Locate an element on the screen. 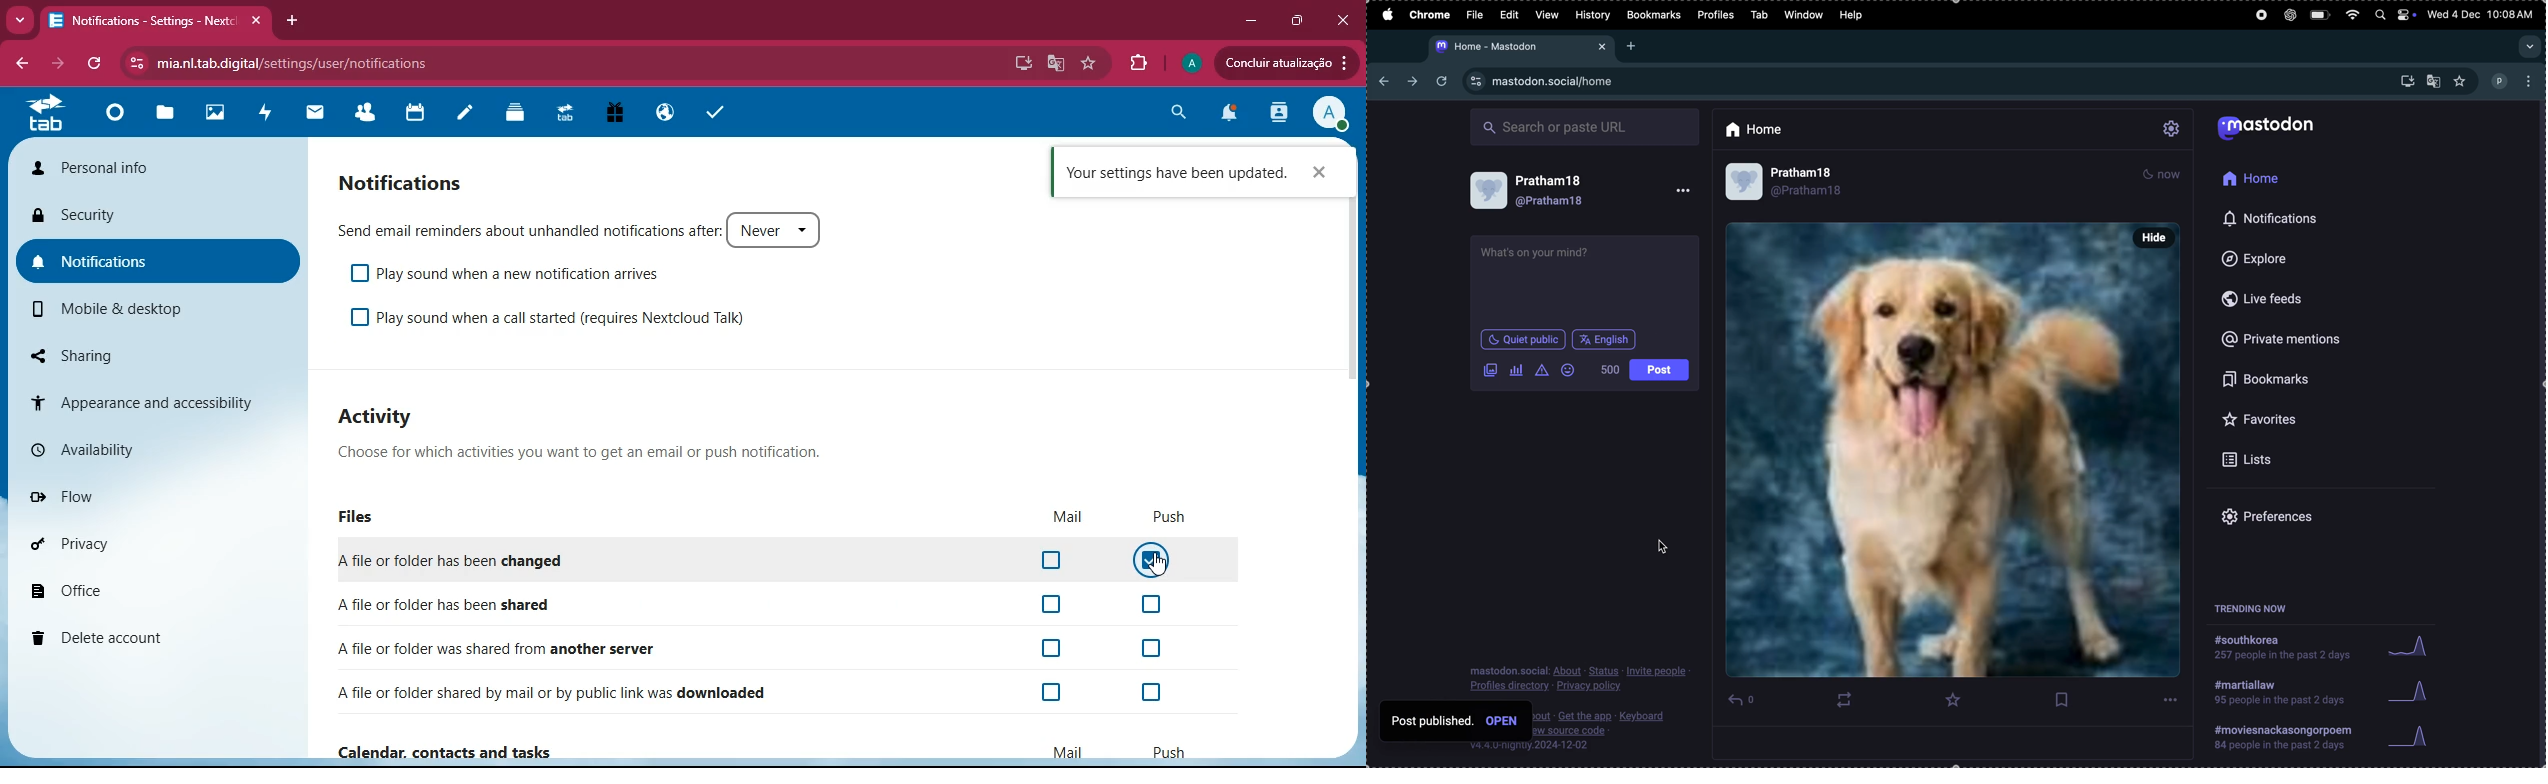 The height and width of the screenshot is (784, 2548). another server is located at coordinates (553, 647).